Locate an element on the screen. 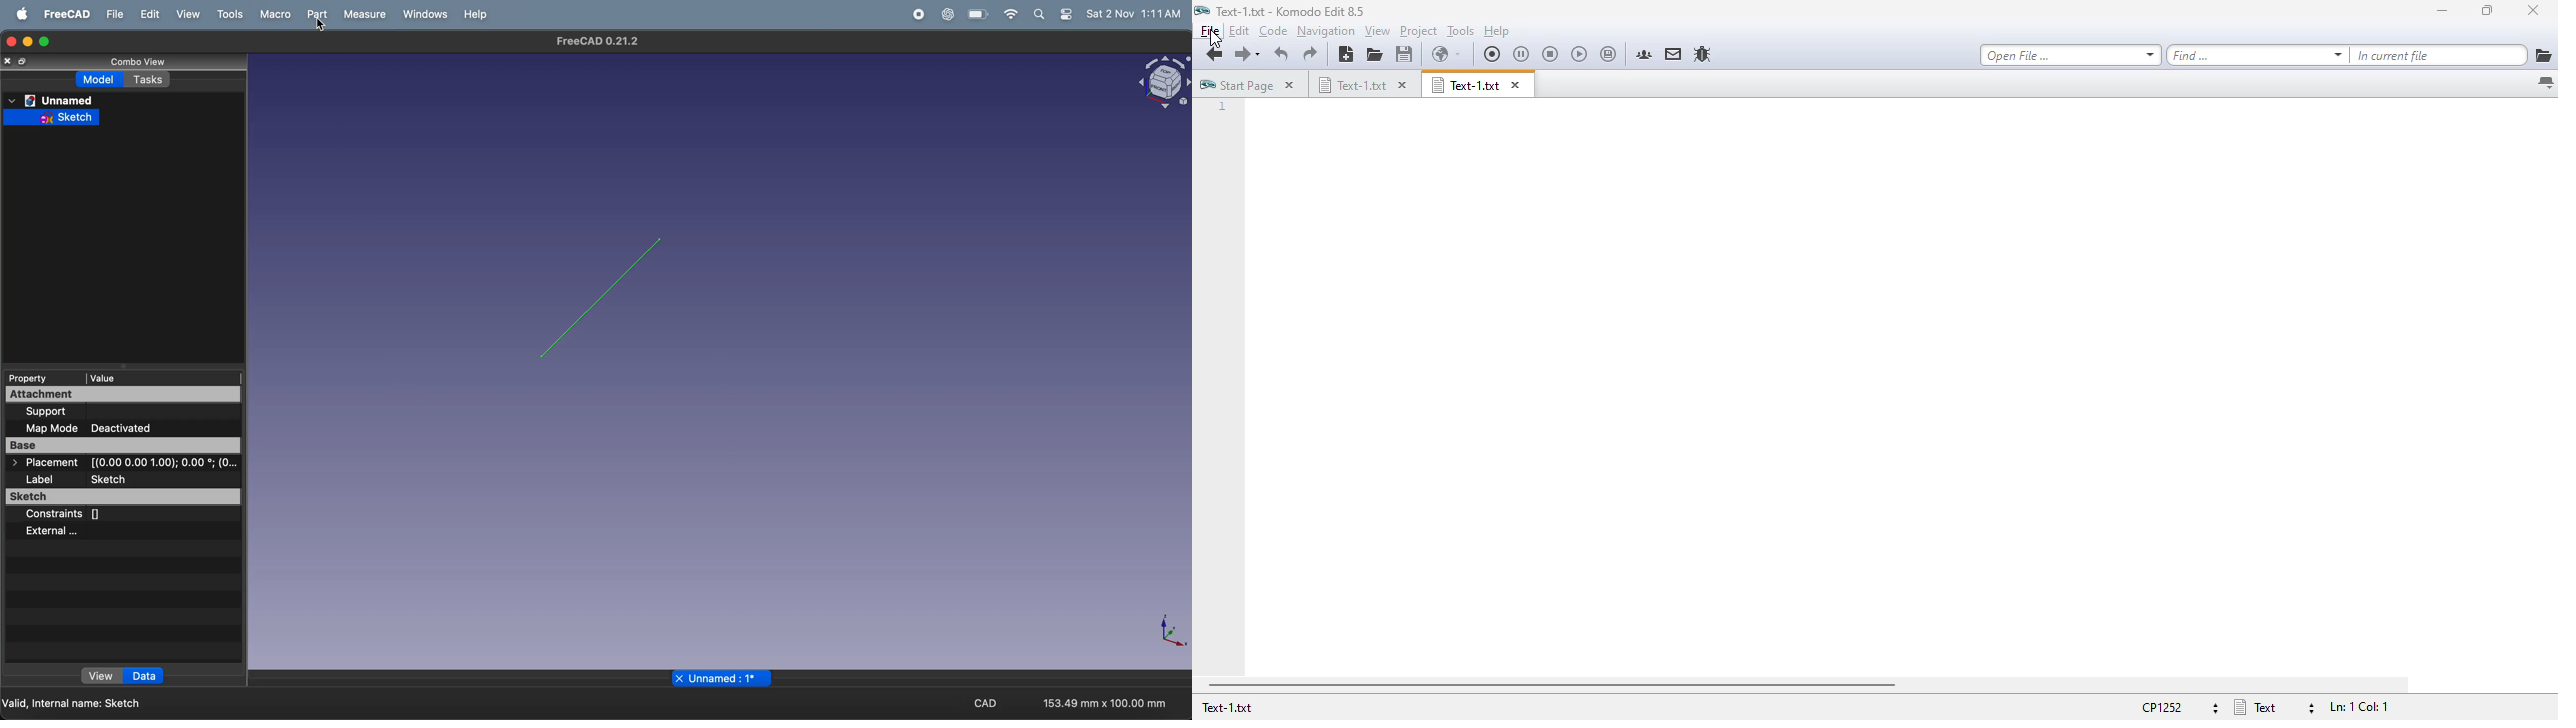 This screenshot has height=728, width=2576. file position is located at coordinates (2357, 707).